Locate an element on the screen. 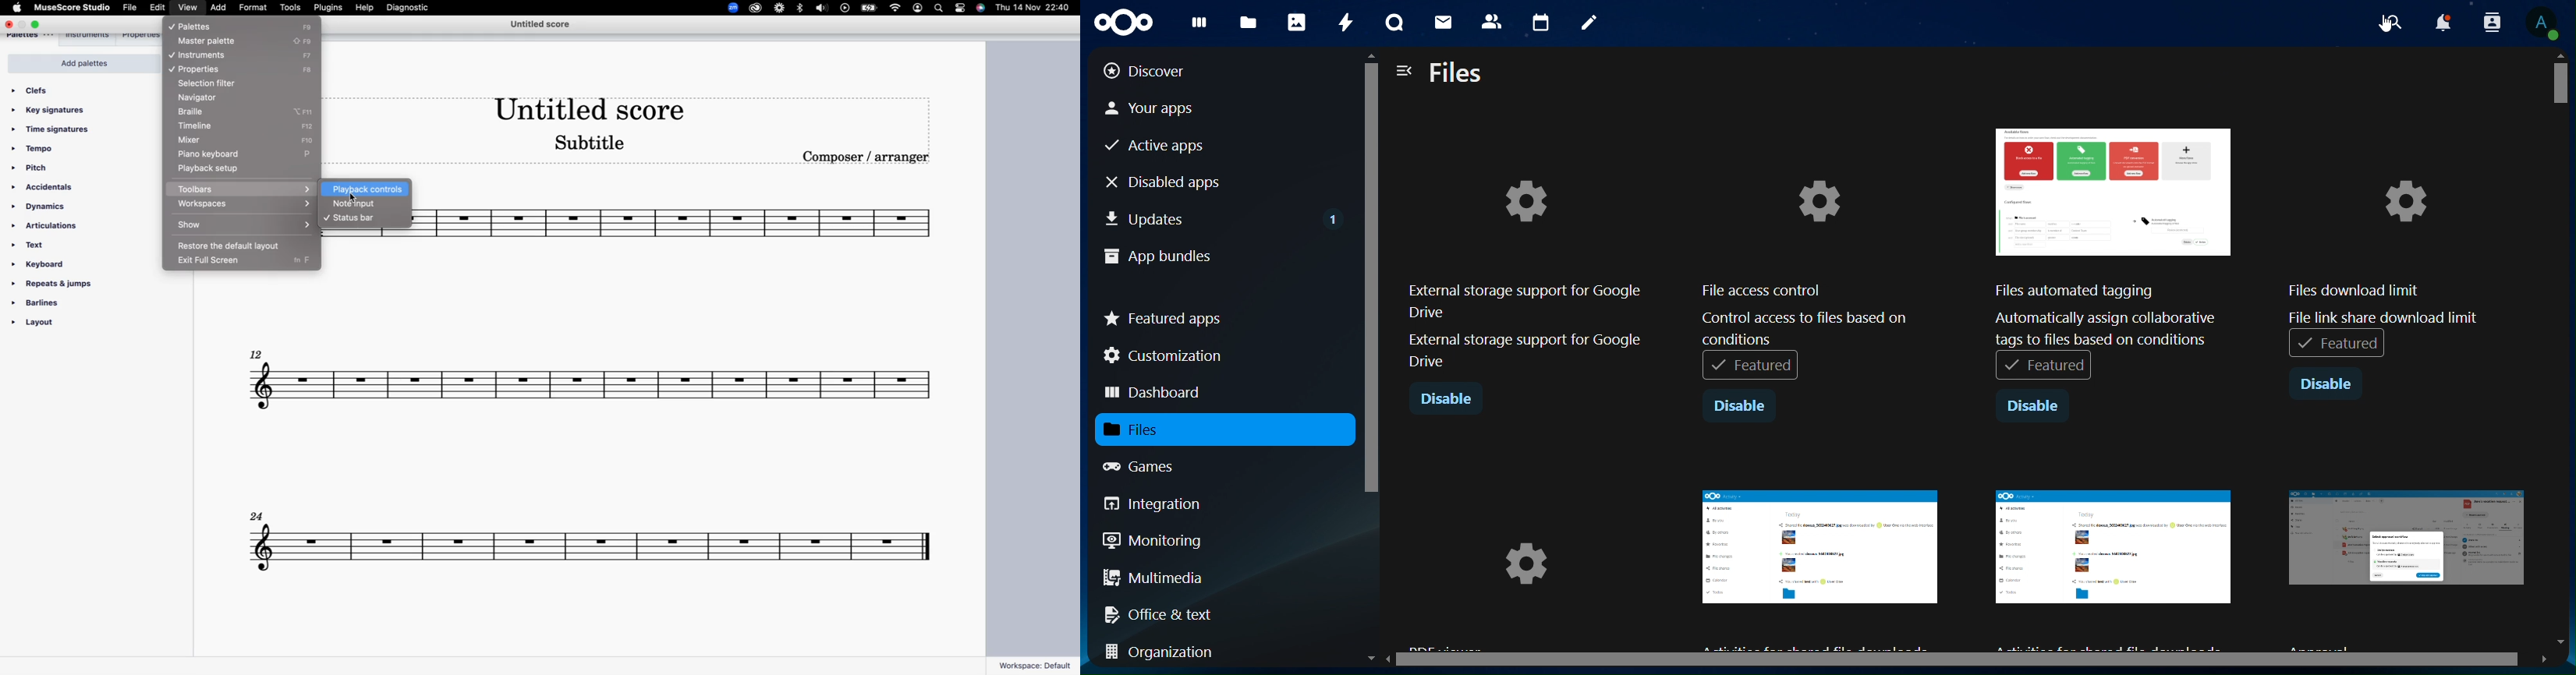 This screenshot has height=700, width=2576. image is located at coordinates (2412, 567).